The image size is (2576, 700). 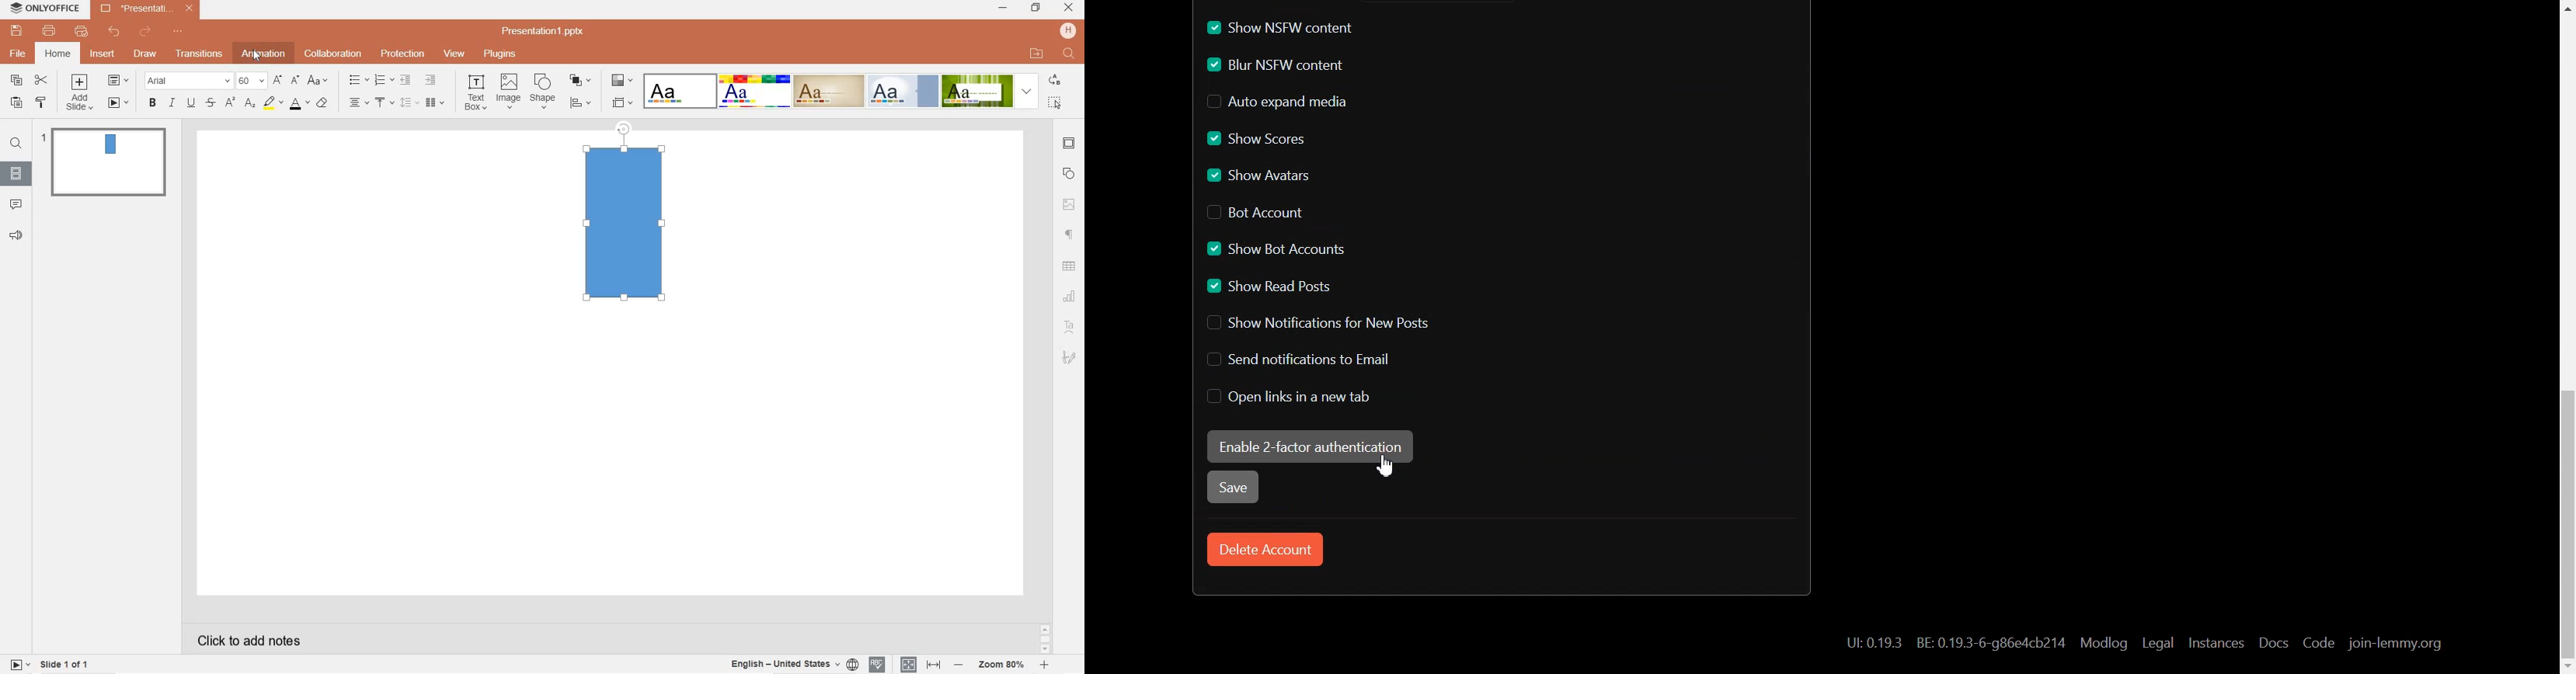 I want to click on Presentation1.pptx, so click(x=545, y=31).